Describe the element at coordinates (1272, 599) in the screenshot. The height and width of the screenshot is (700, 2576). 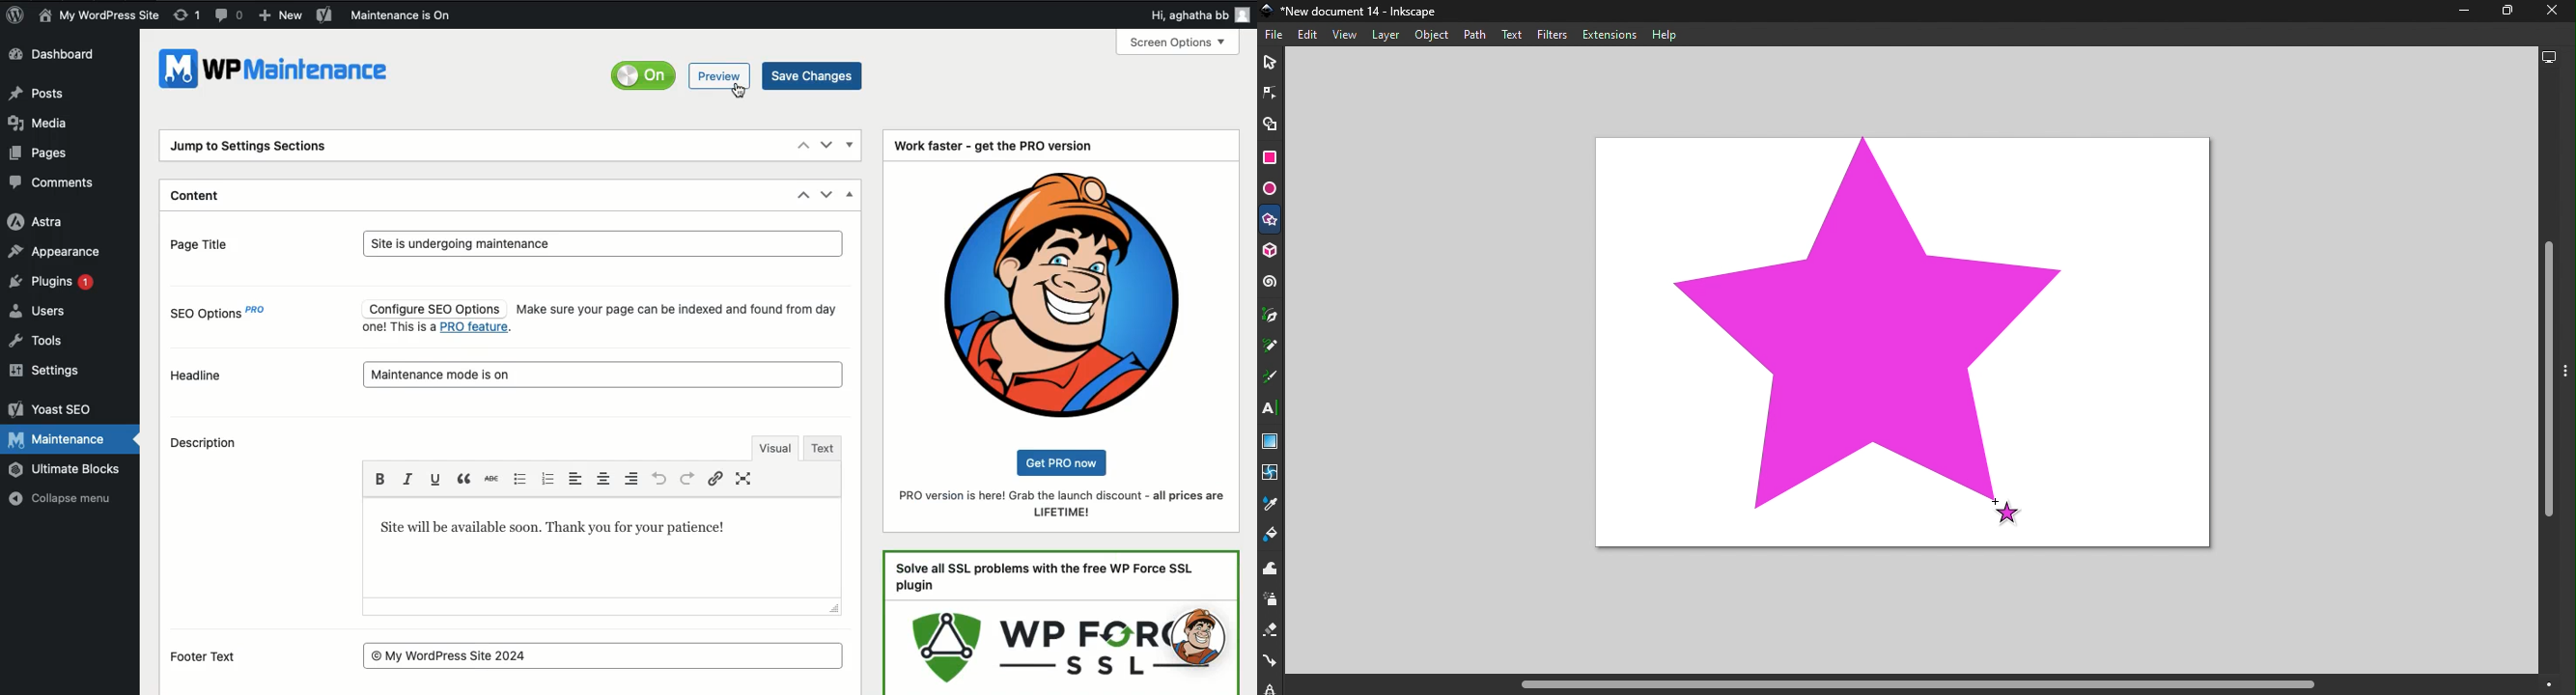
I see `Spray tool` at that location.